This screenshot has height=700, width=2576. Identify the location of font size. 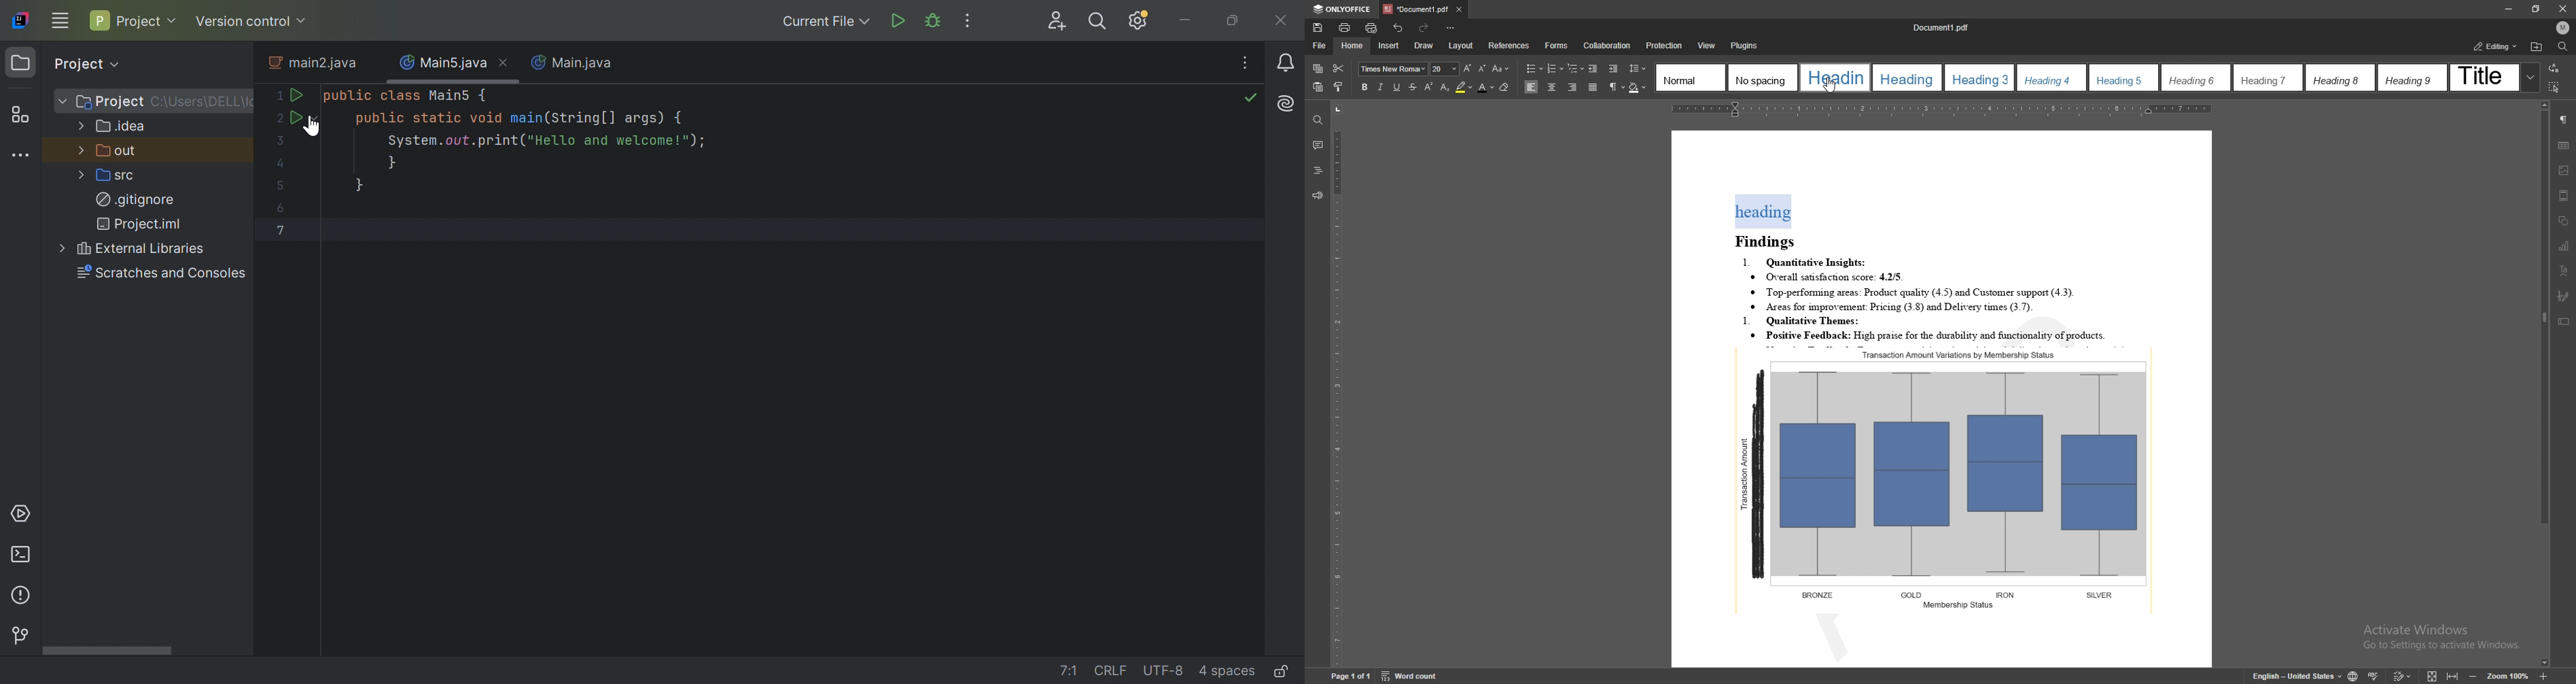
(1445, 69).